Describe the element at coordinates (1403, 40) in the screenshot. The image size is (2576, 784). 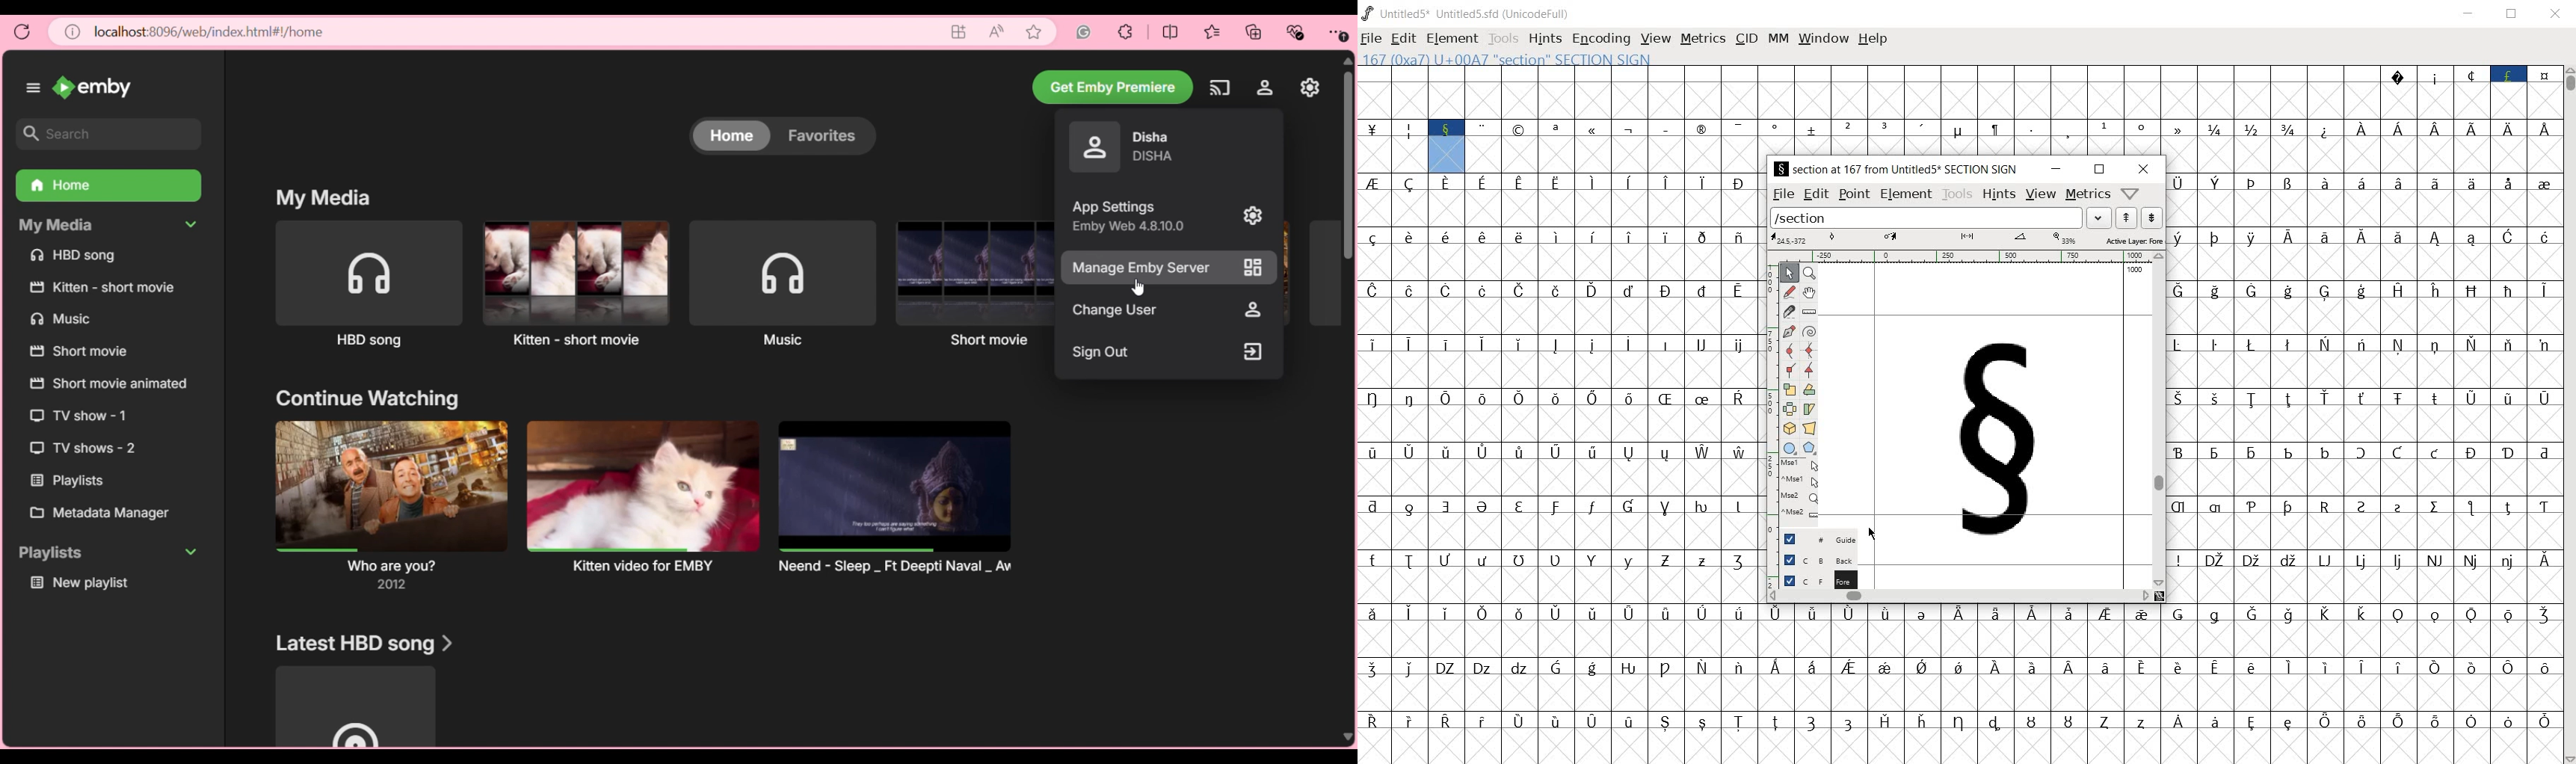
I see `EDIT` at that location.